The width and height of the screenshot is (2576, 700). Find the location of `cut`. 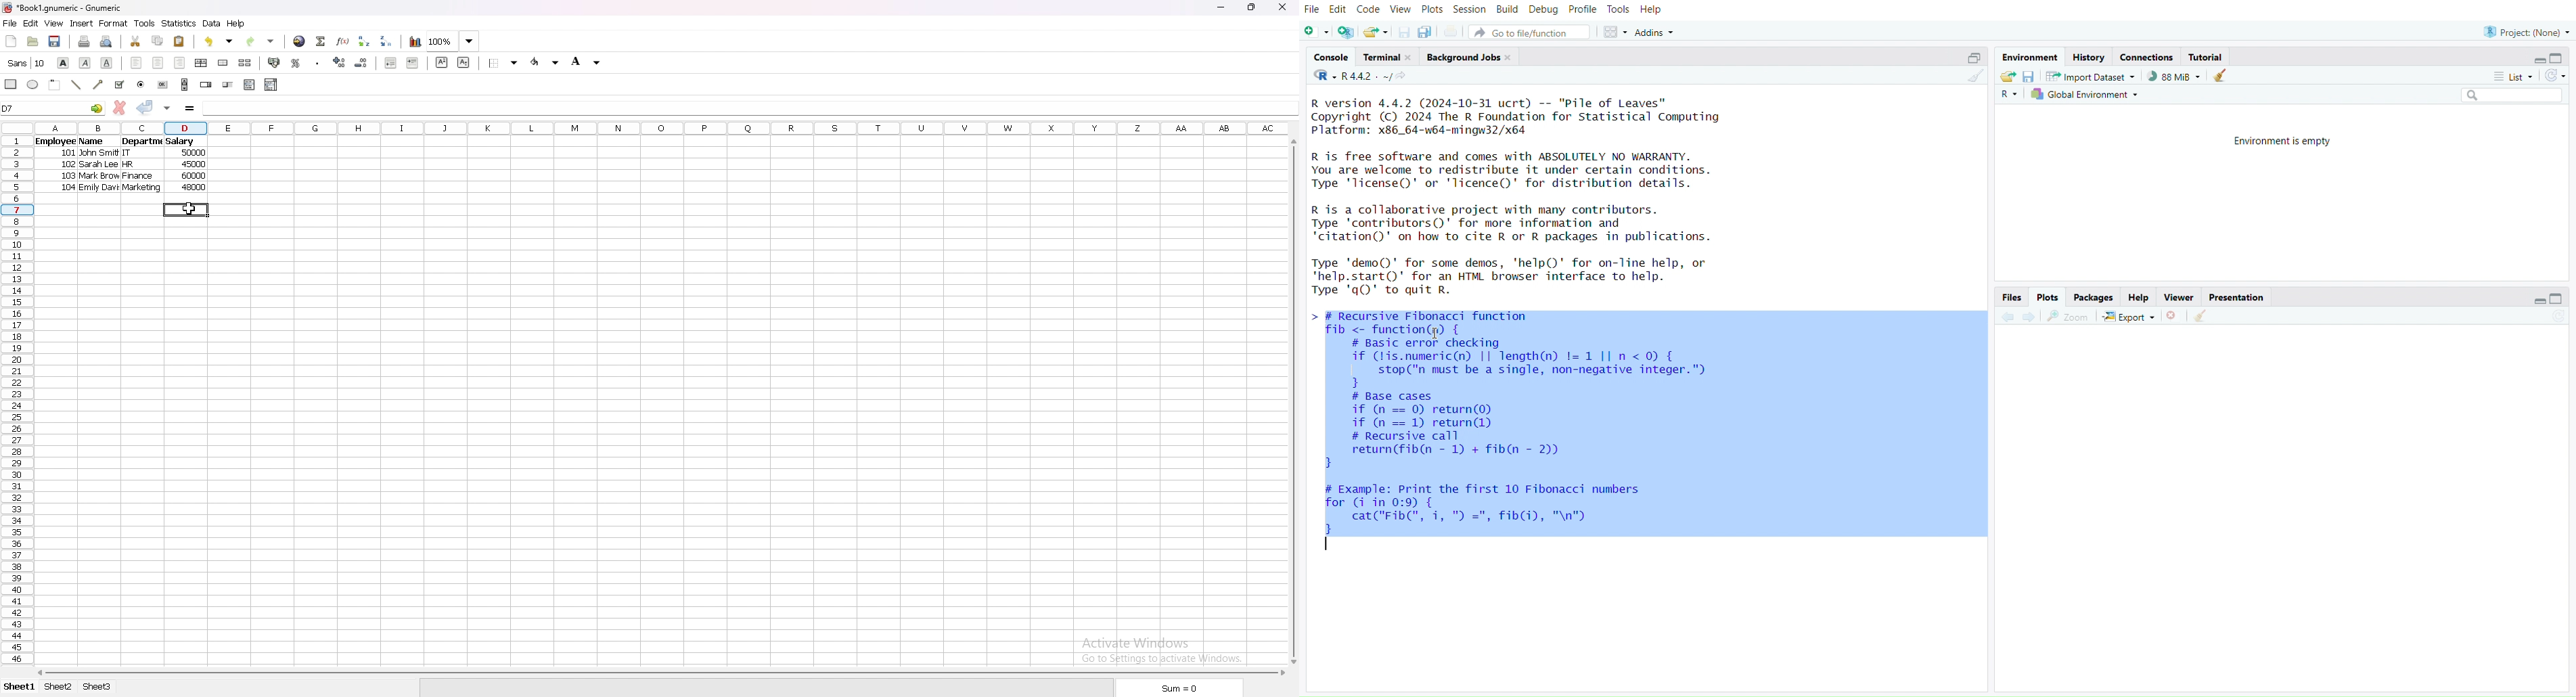

cut is located at coordinates (135, 41).